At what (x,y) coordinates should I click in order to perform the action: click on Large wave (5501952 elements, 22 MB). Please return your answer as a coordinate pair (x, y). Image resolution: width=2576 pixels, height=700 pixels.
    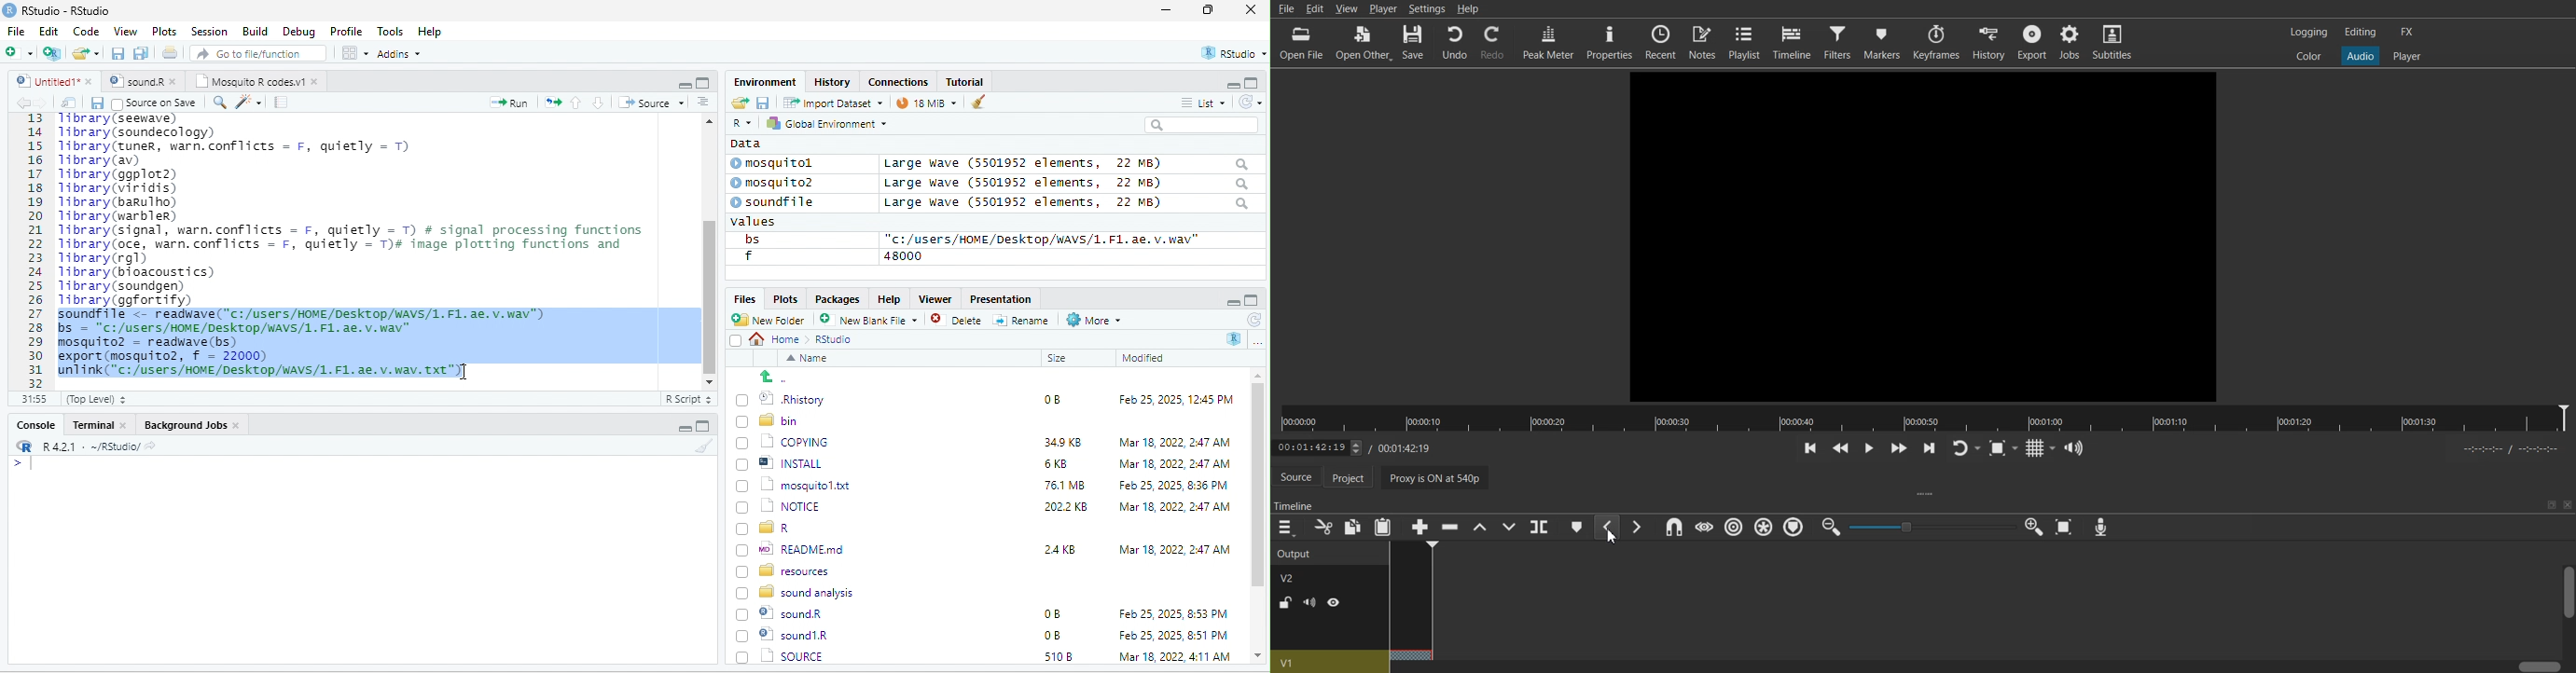
    Looking at the image, I should click on (1067, 204).